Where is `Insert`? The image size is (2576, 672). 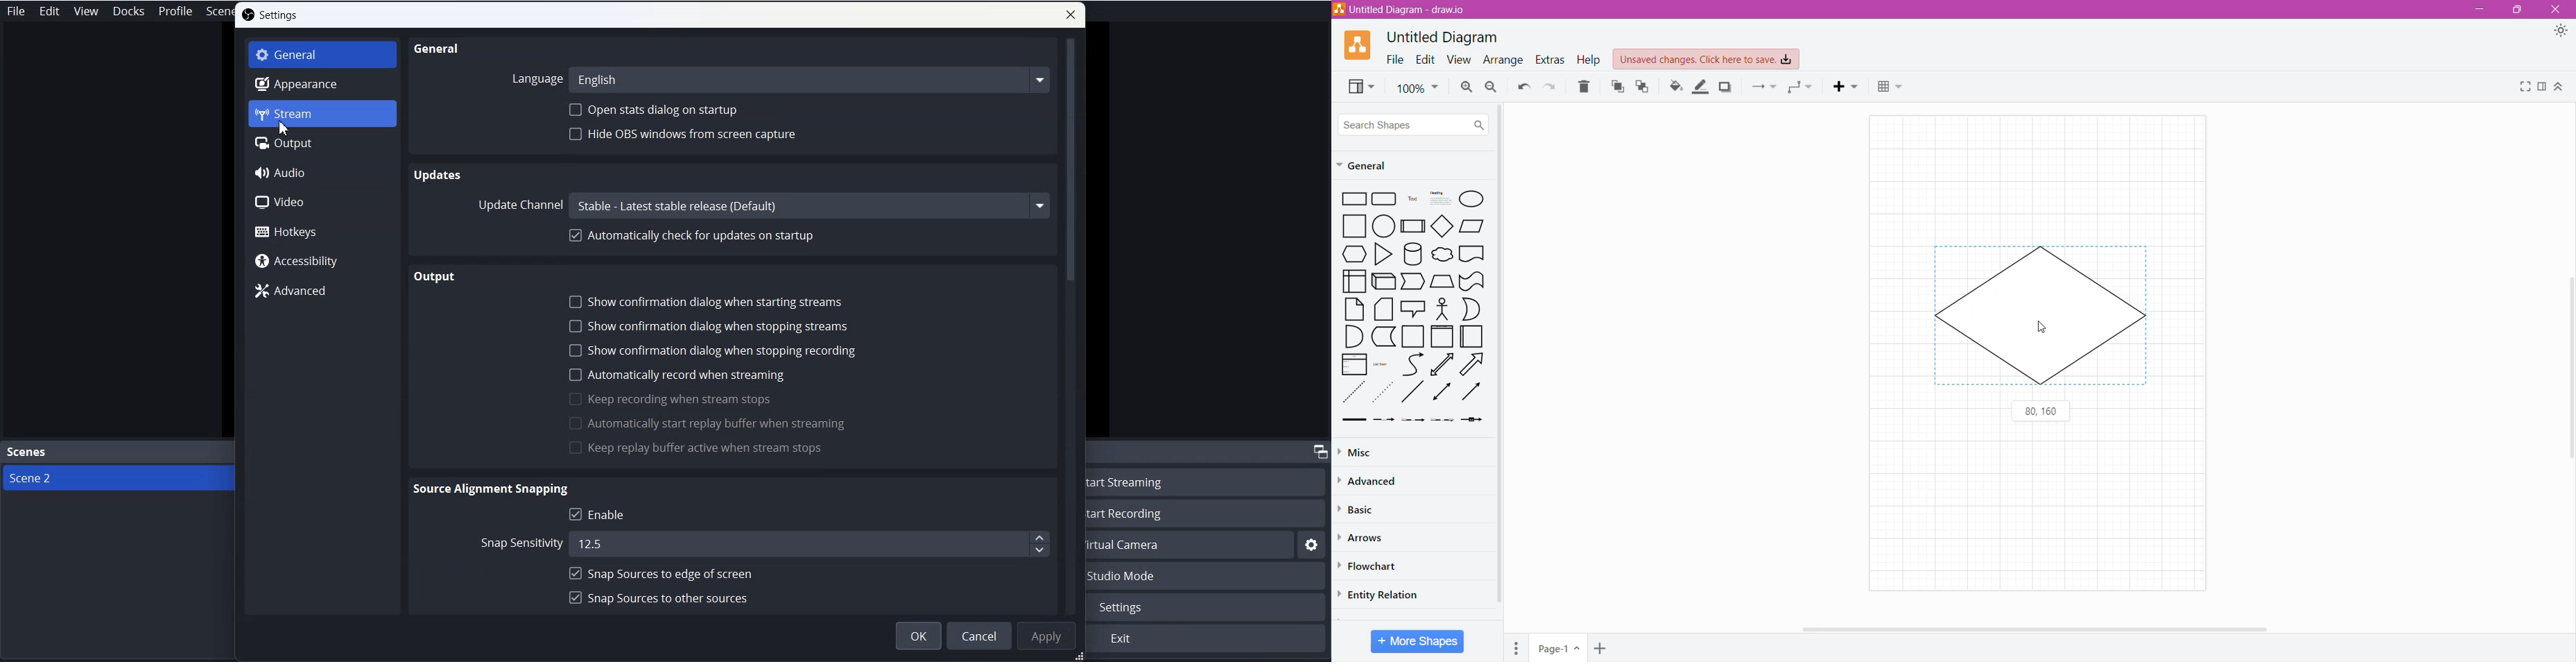 Insert is located at coordinates (1848, 86).